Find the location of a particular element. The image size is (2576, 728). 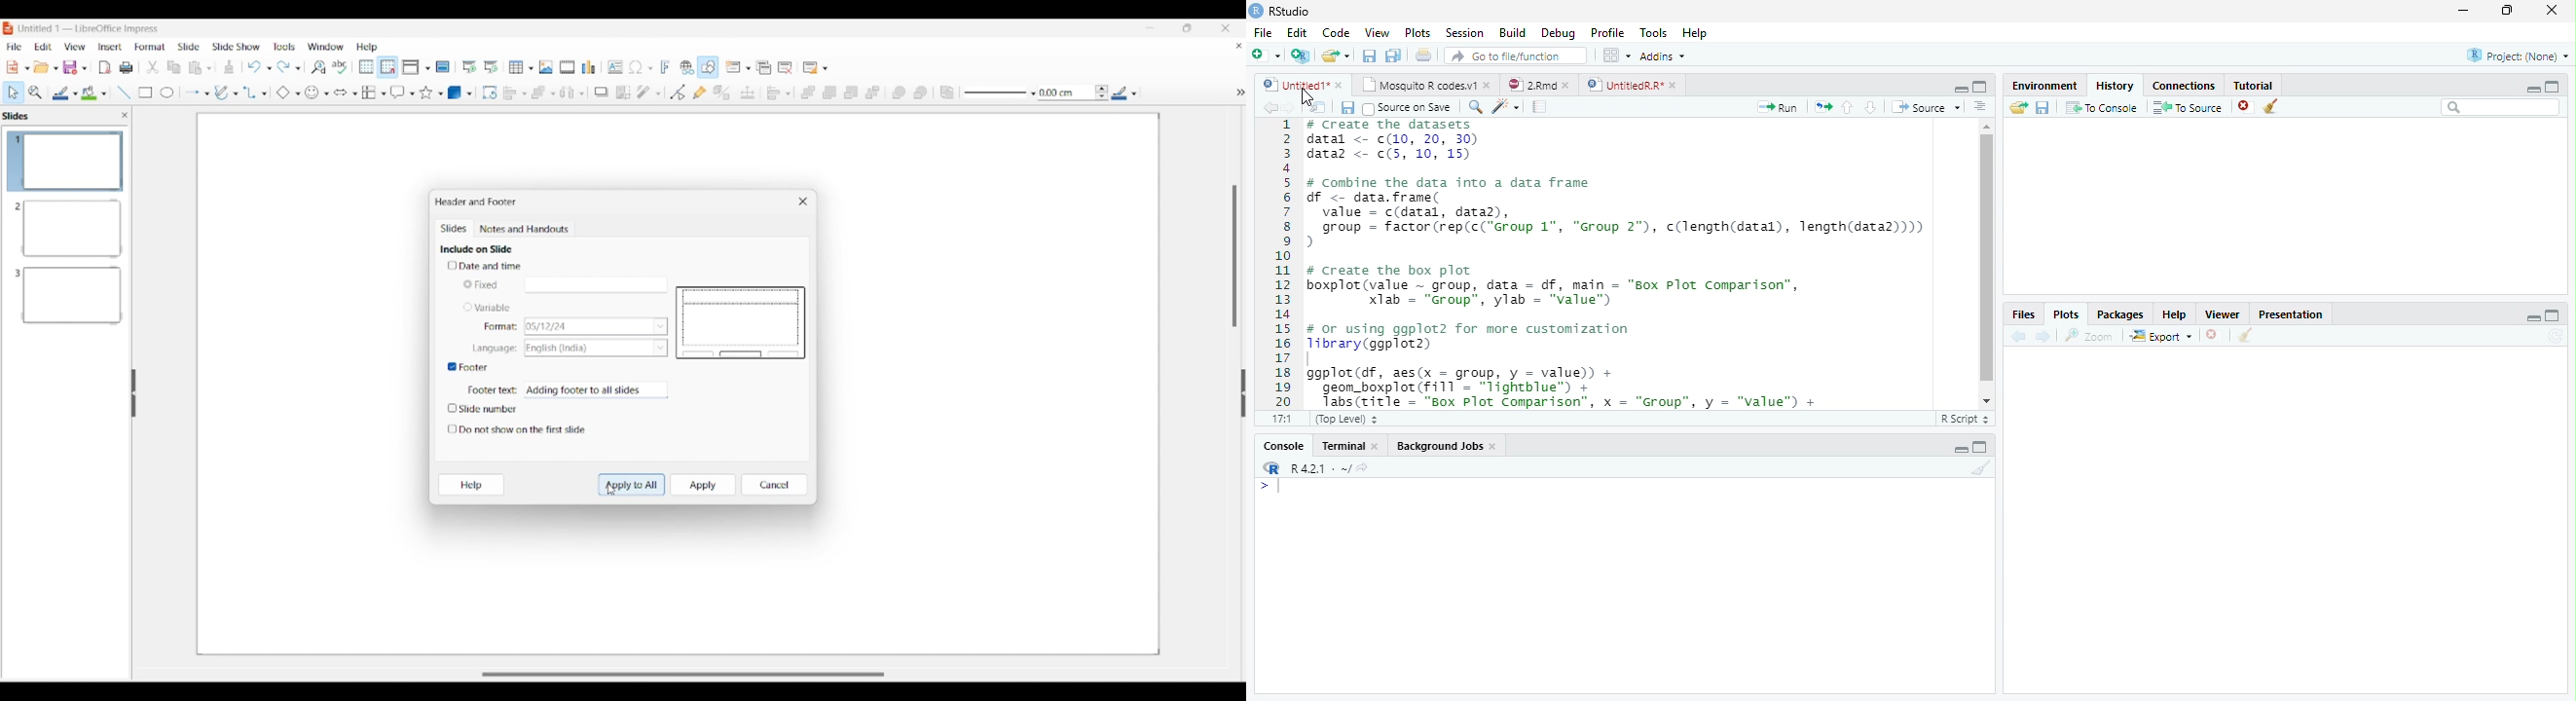

Maximize is located at coordinates (2553, 315).